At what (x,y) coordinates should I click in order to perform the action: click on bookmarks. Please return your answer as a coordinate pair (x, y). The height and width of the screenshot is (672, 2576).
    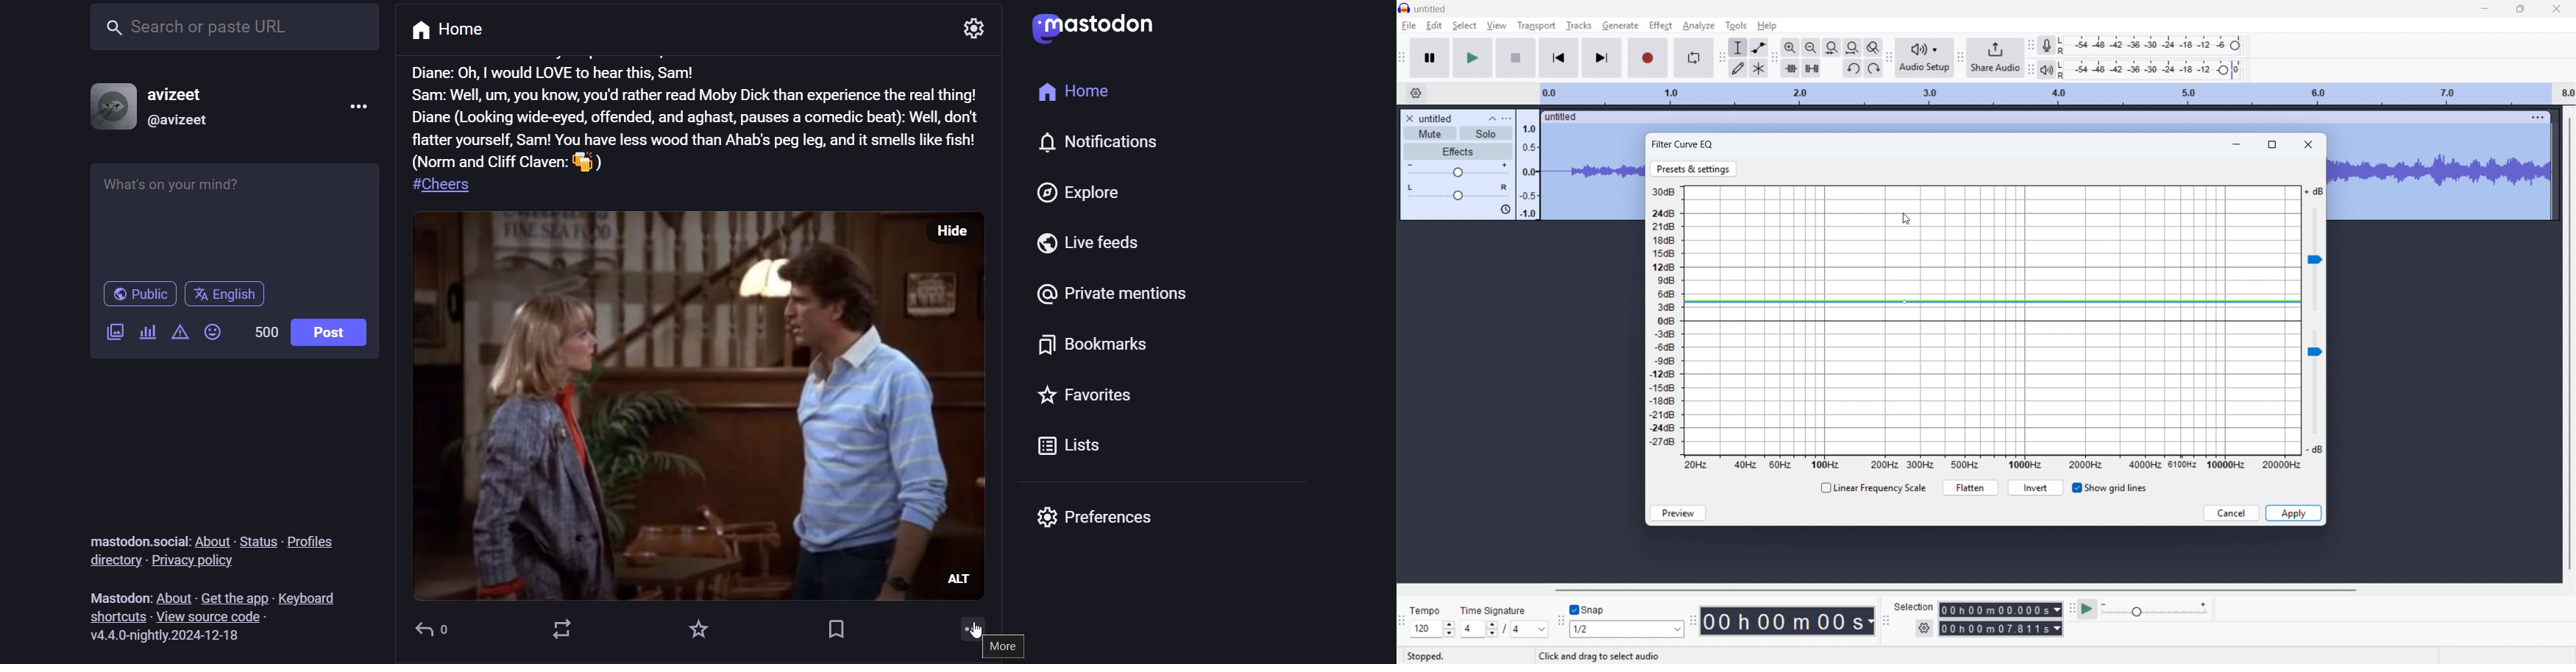
    Looking at the image, I should click on (1096, 348).